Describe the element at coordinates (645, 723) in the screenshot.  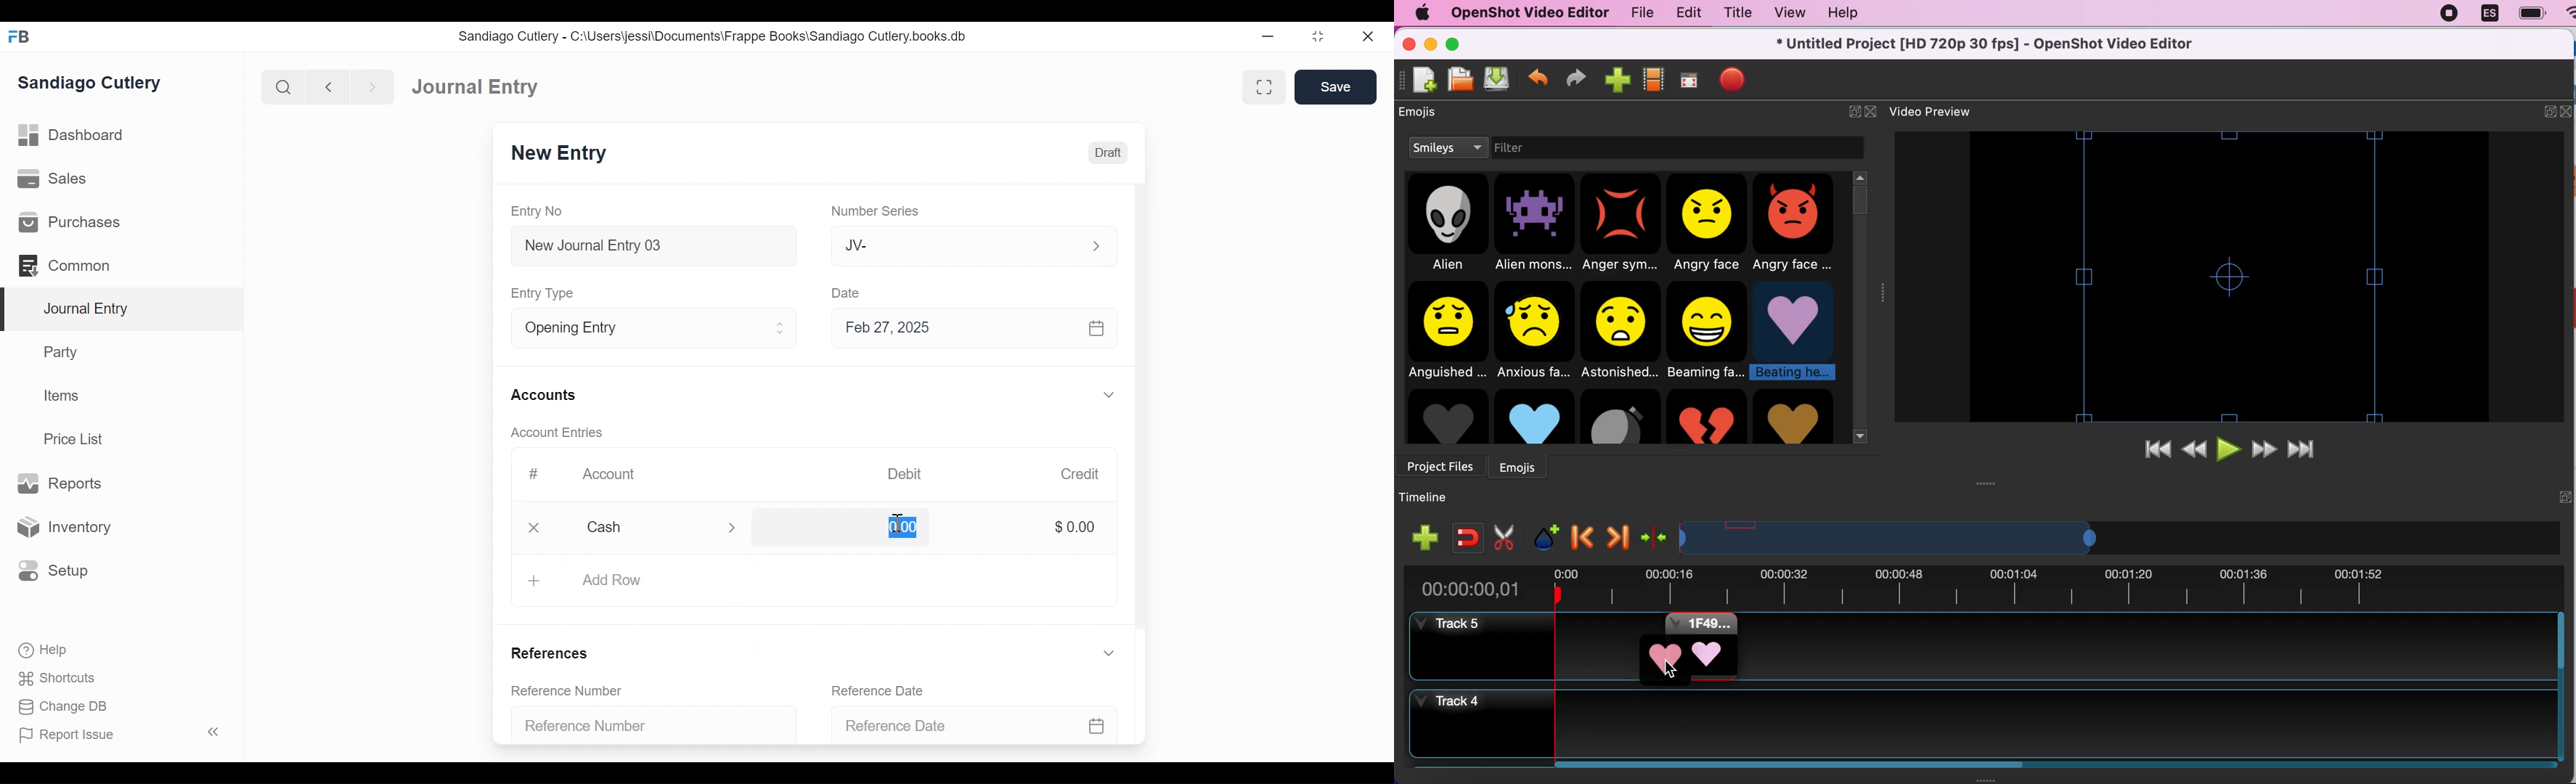
I see `Reference Number` at that location.